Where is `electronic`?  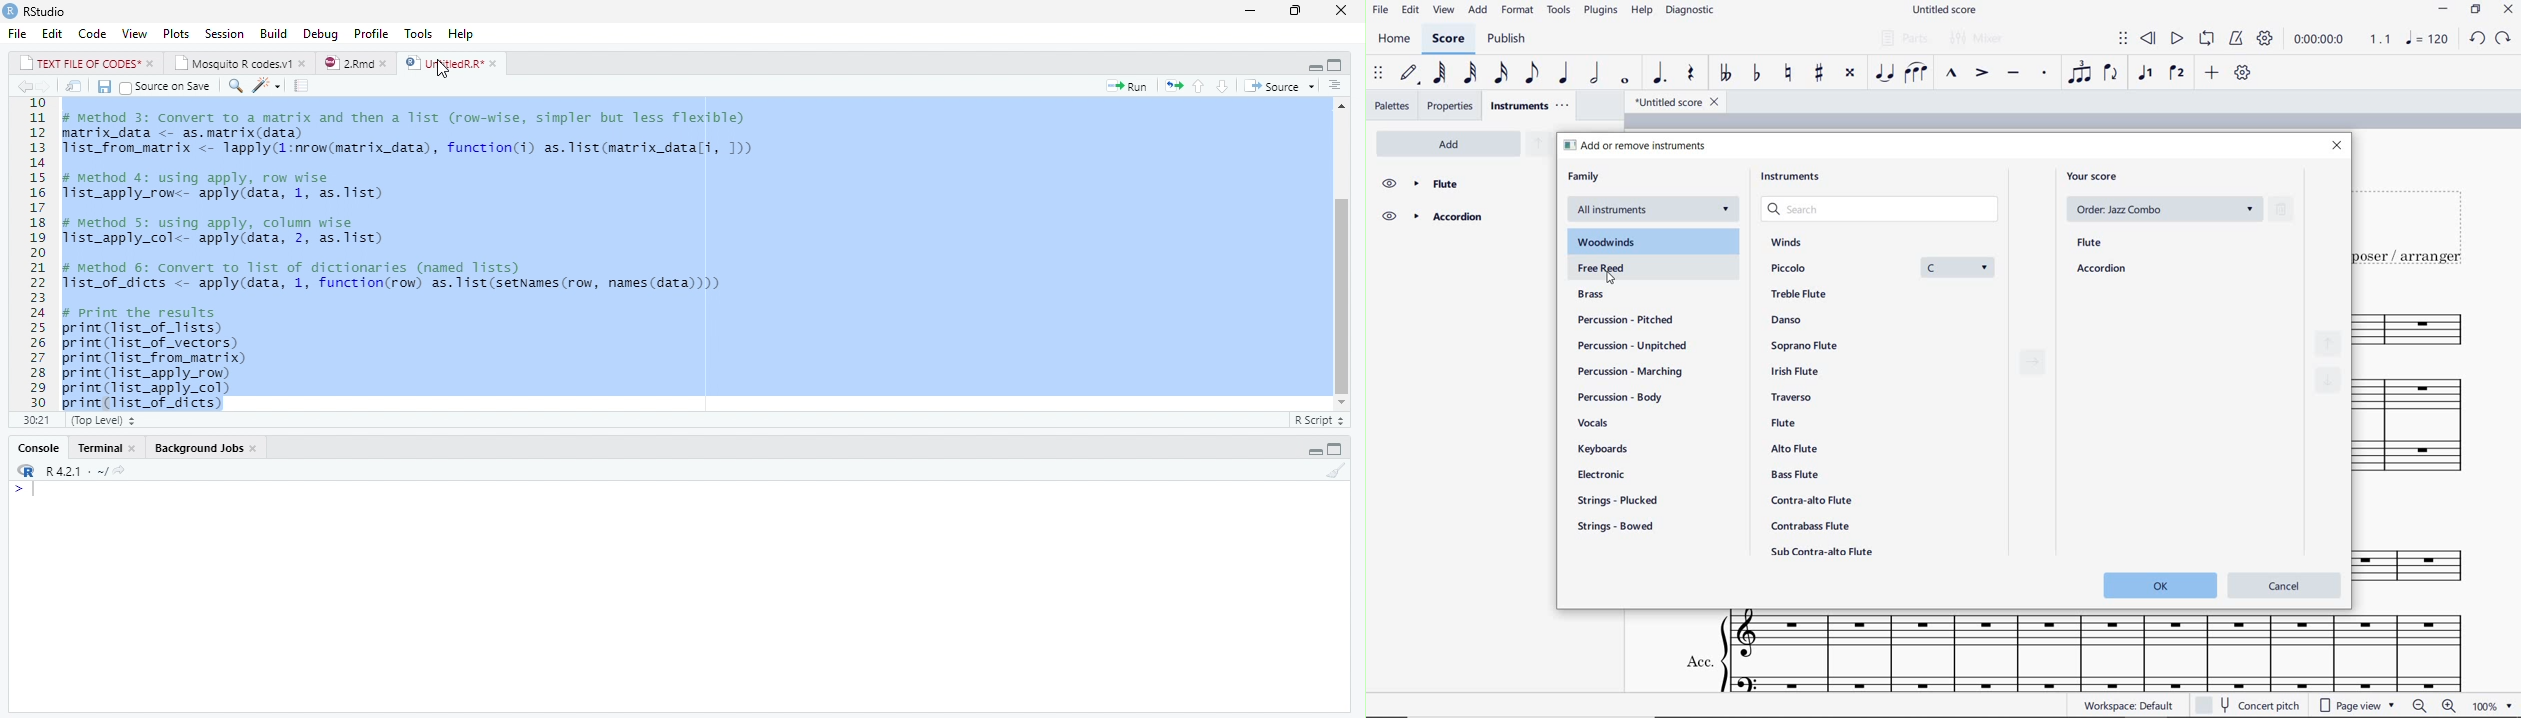 electronic is located at coordinates (1607, 475).